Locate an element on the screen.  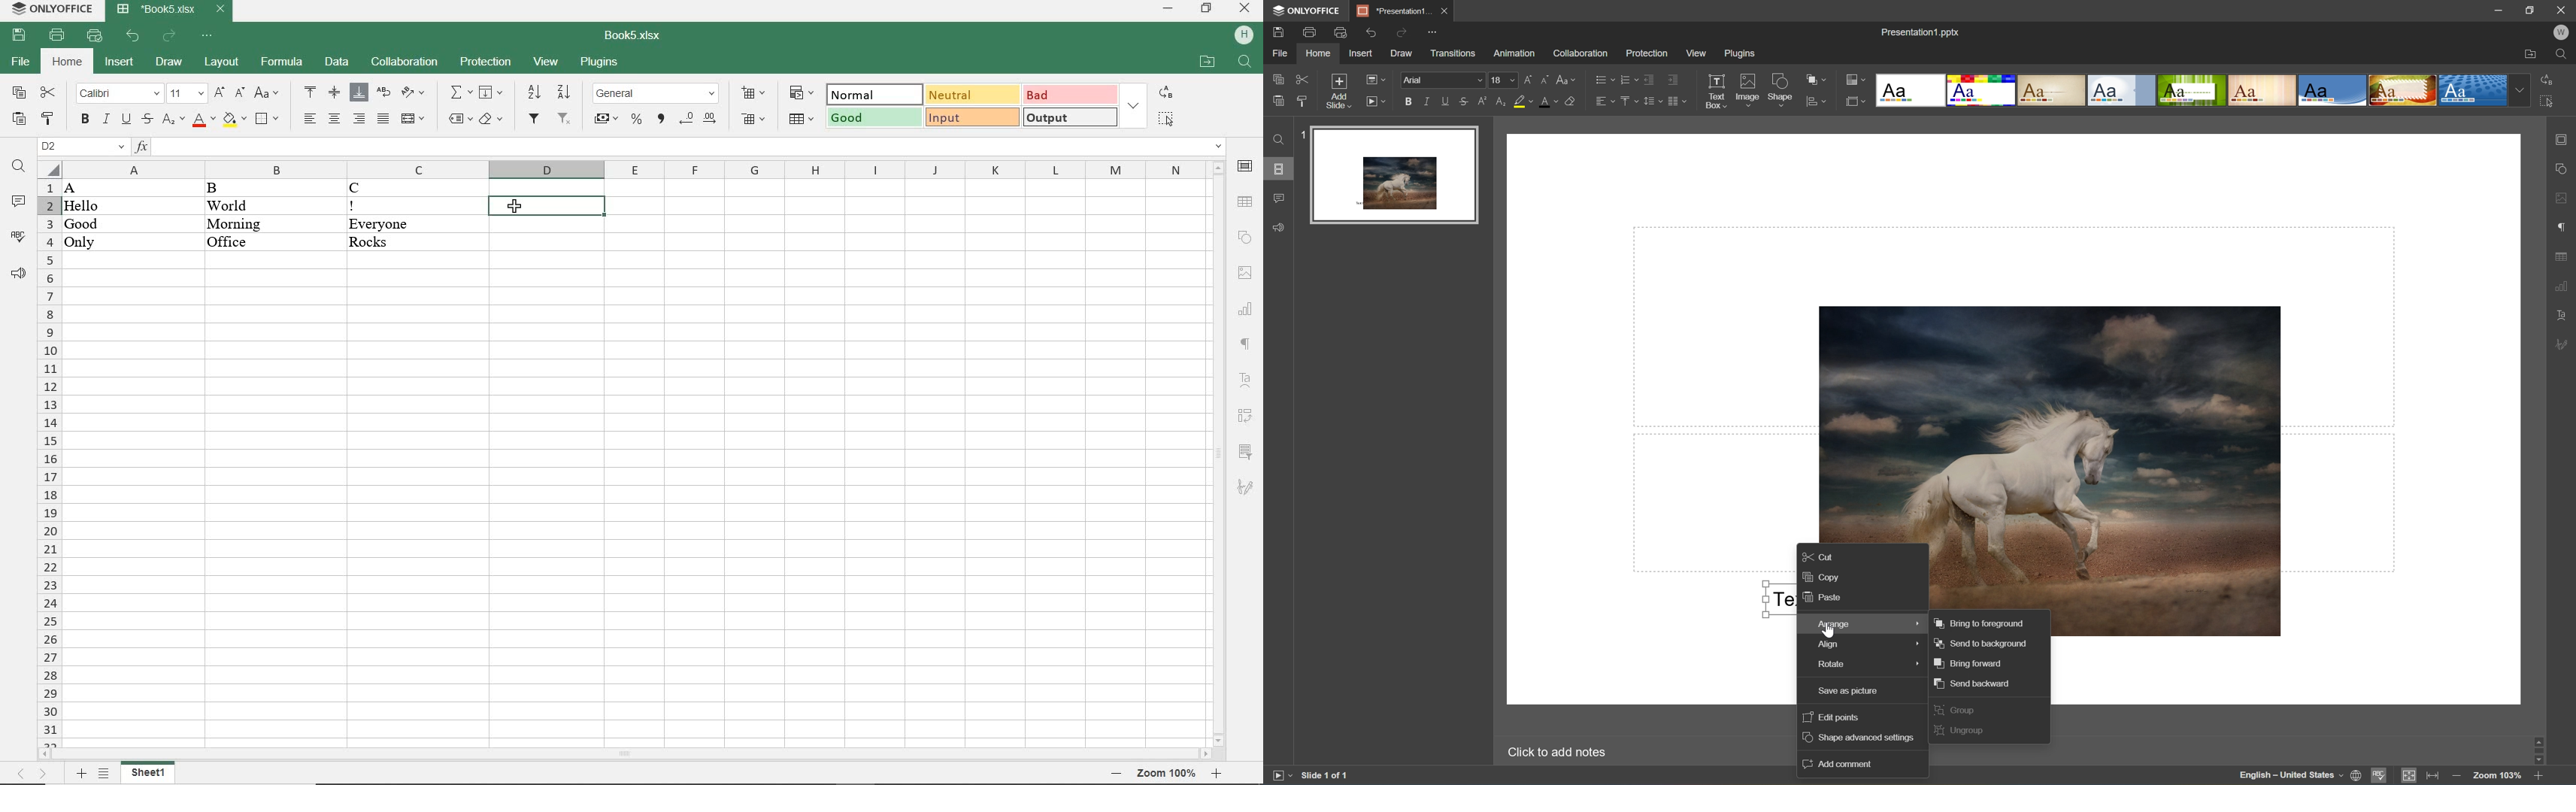
Image settings is located at coordinates (2565, 200).